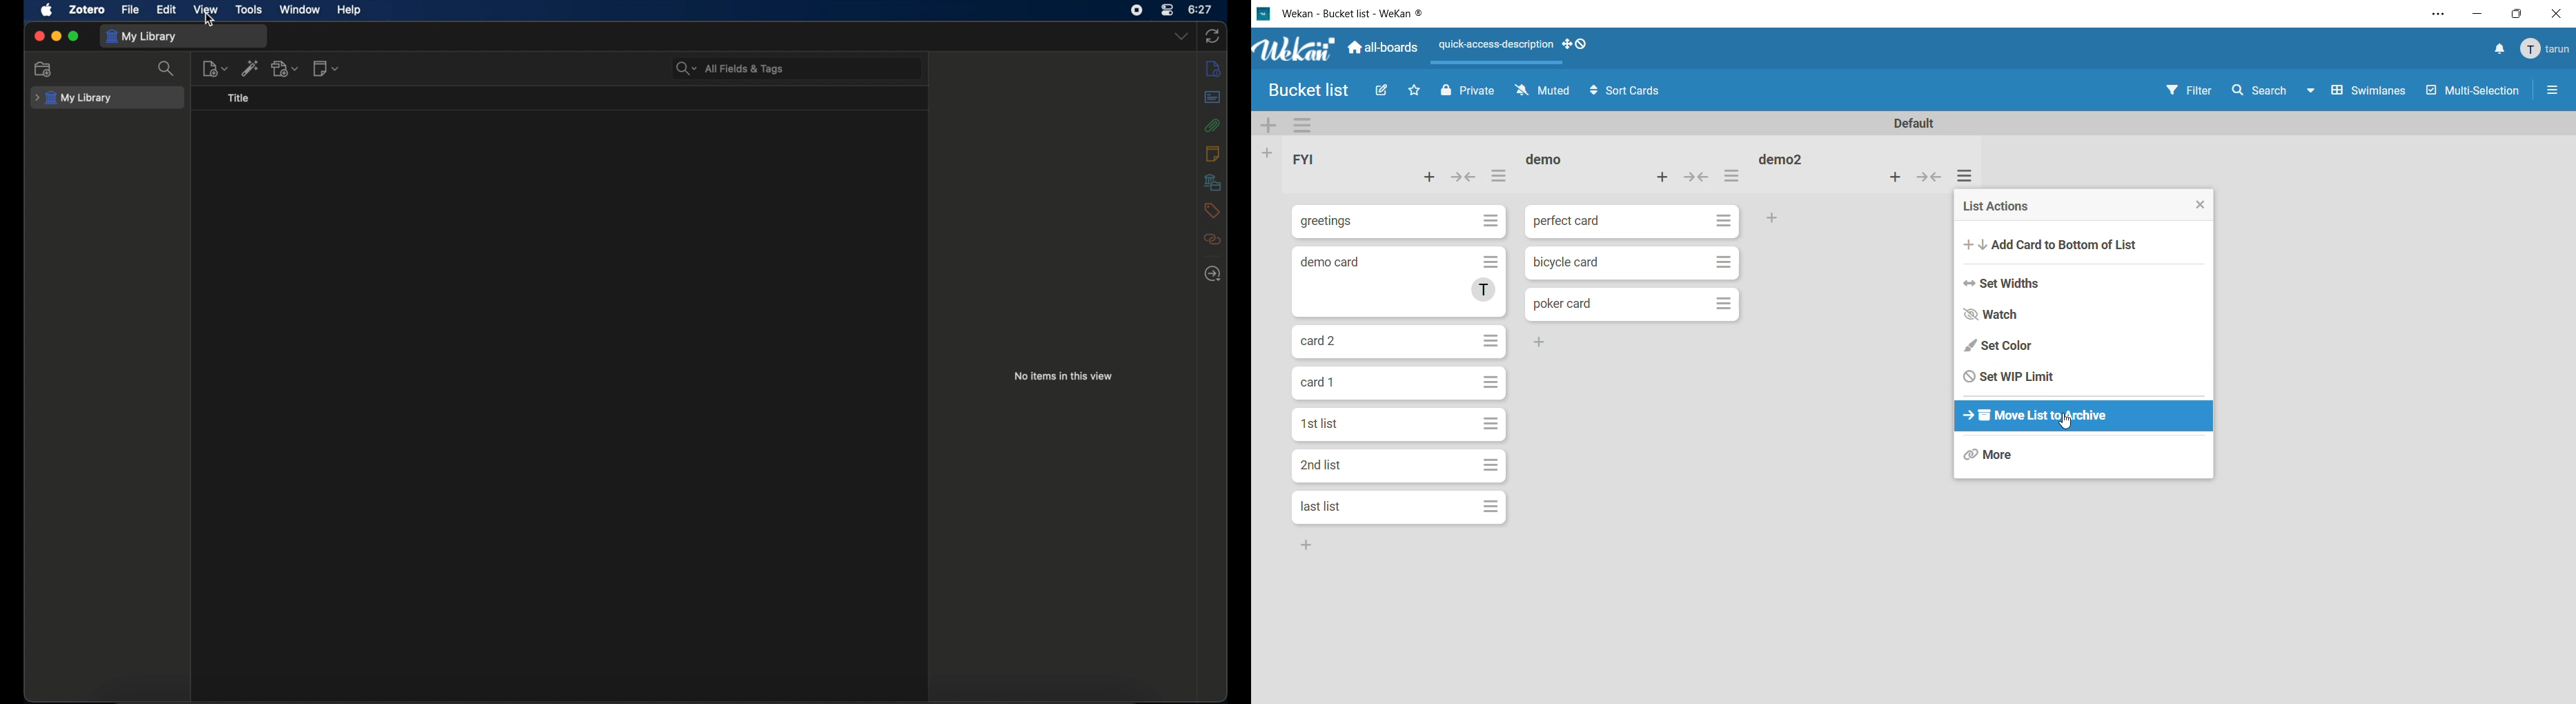 This screenshot has width=2576, height=728. What do you see at coordinates (1212, 239) in the screenshot?
I see `related` at bounding box center [1212, 239].